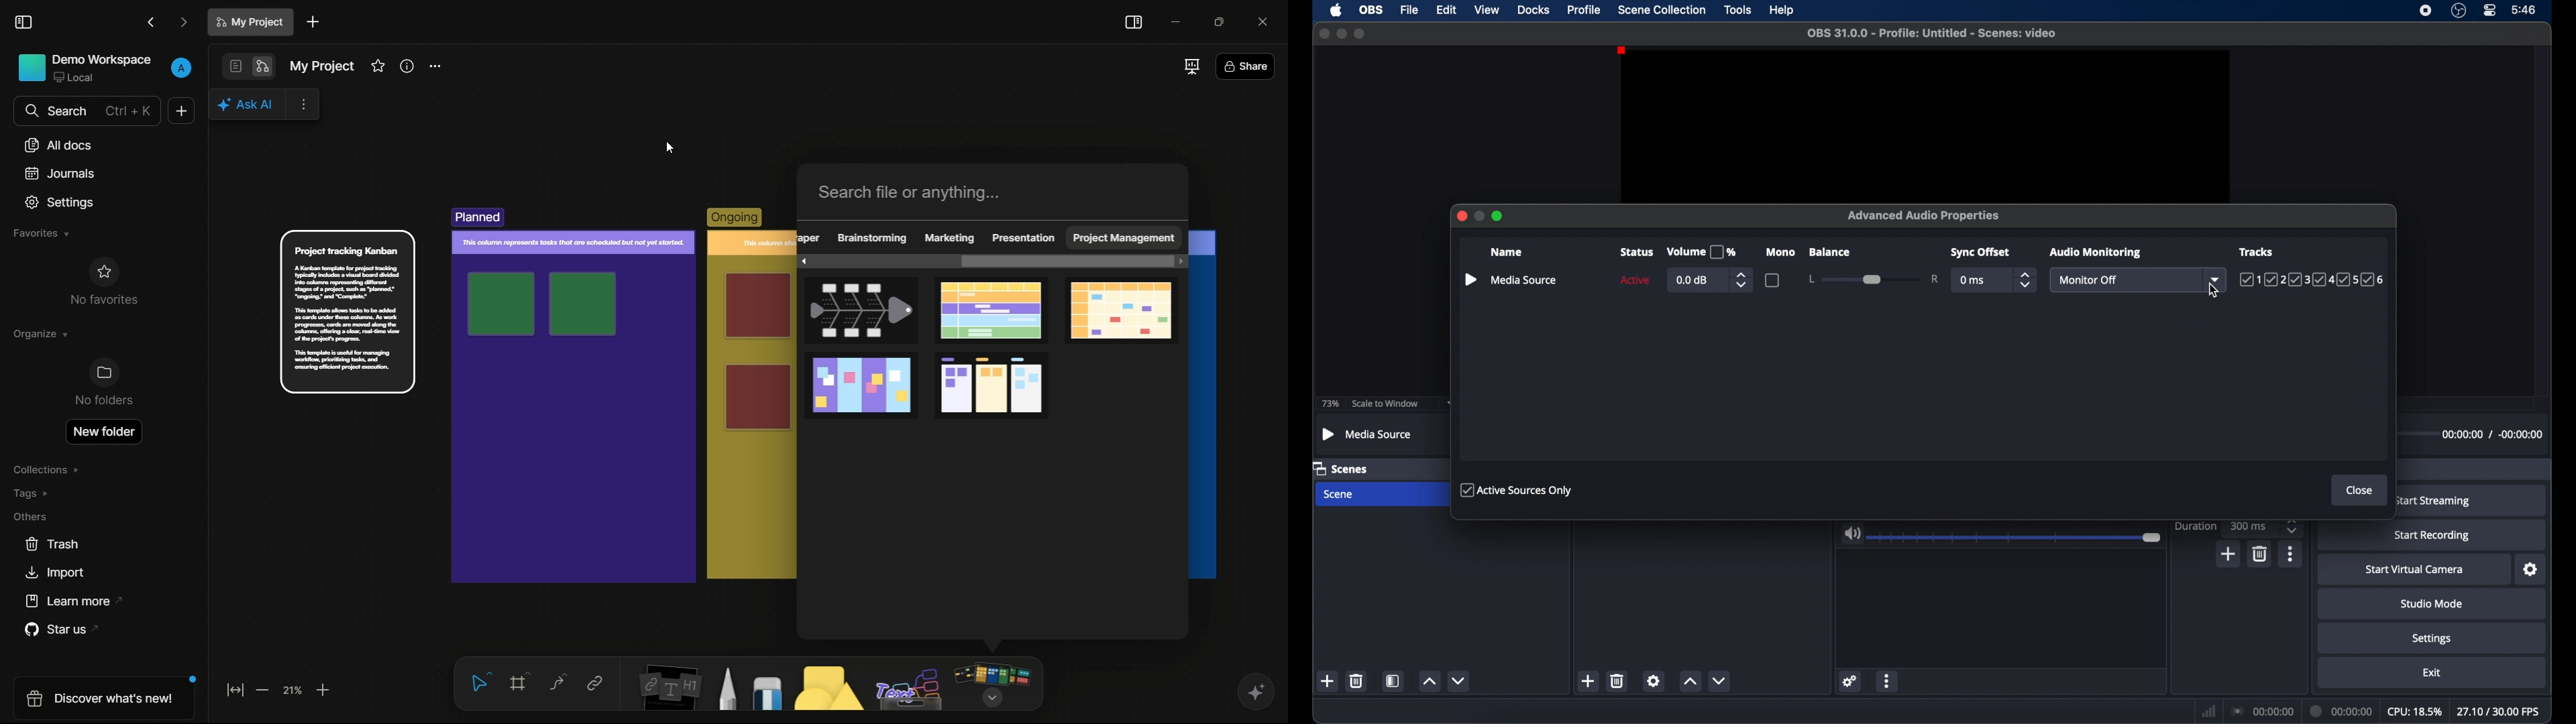  Describe the element at coordinates (2026, 280) in the screenshot. I see `stepper buttons` at that location.